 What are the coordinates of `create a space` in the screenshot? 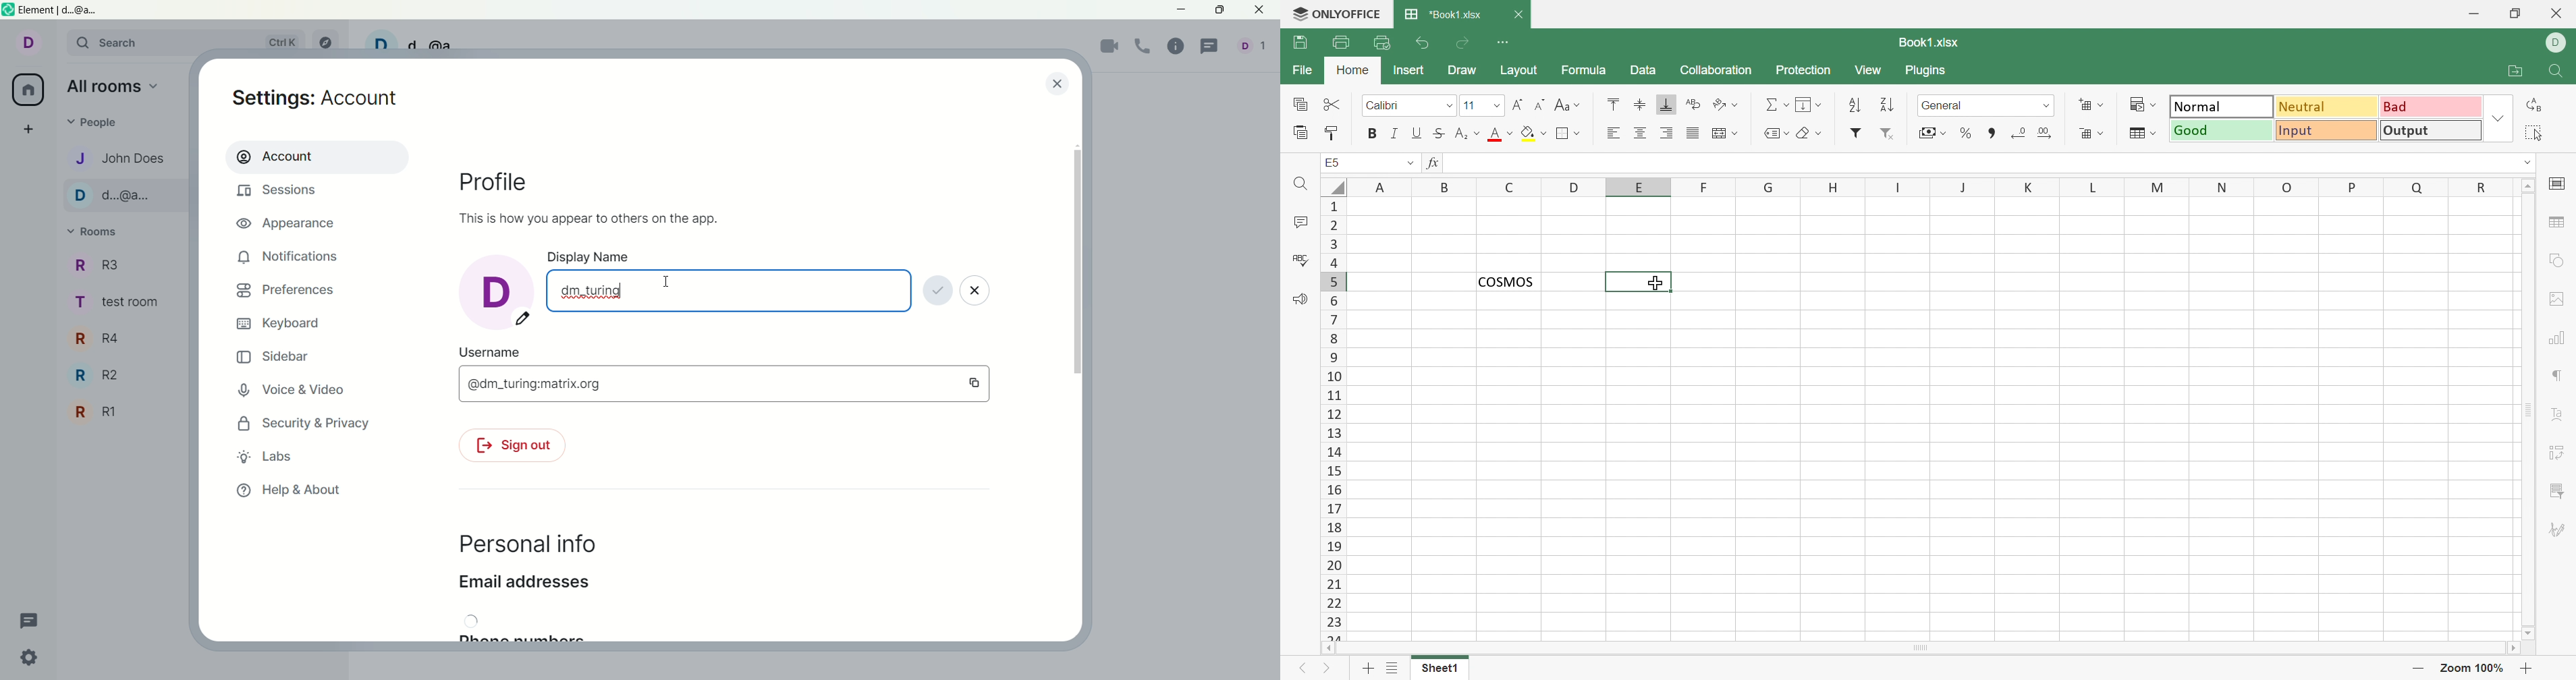 It's located at (33, 130).